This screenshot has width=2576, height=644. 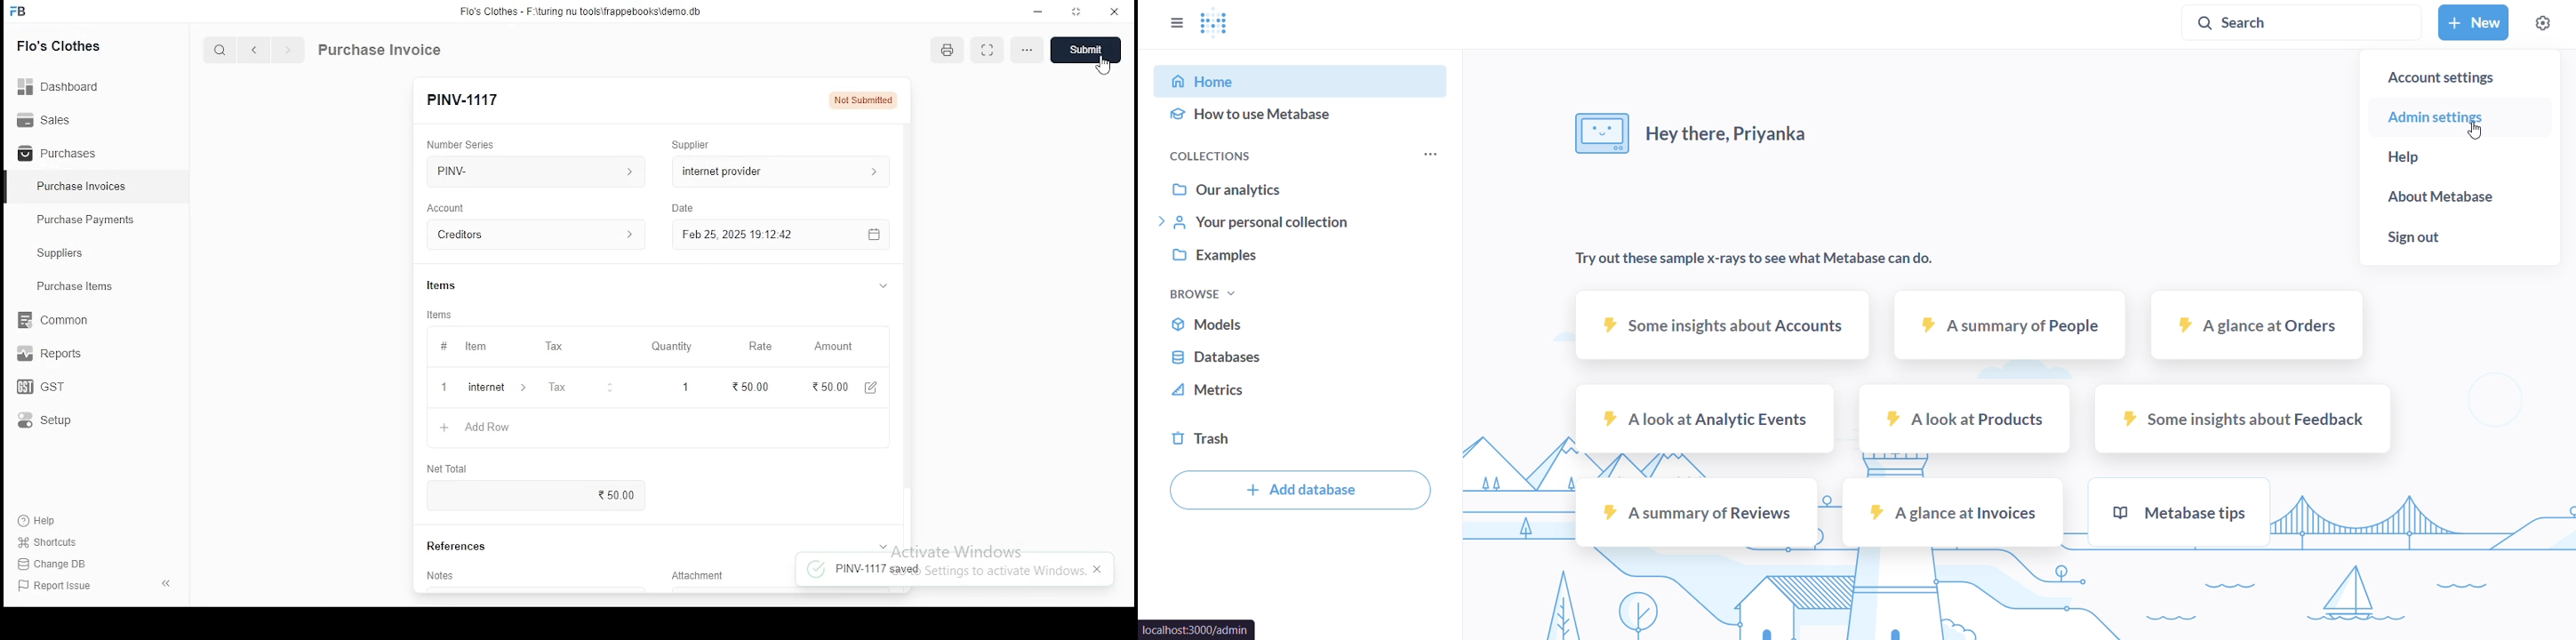 What do you see at coordinates (762, 346) in the screenshot?
I see `Rate` at bounding box center [762, 346].